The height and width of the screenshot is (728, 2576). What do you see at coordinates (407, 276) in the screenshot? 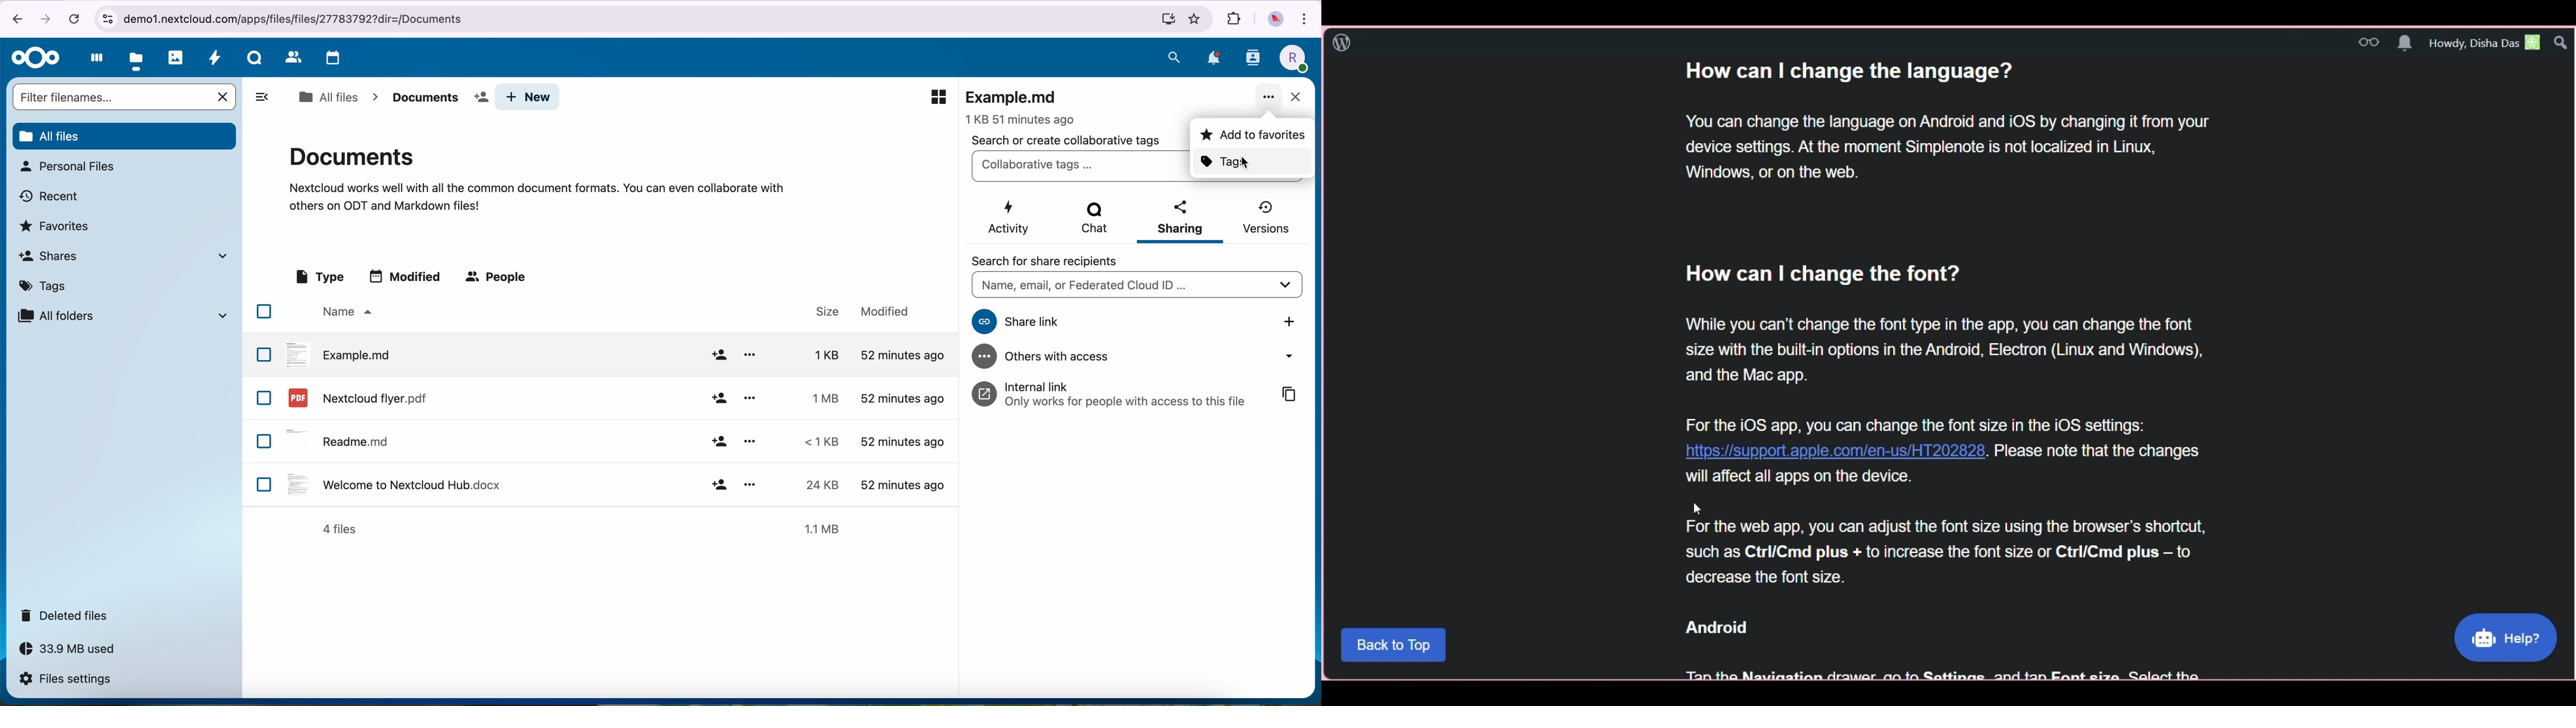
I see `modified` at bounding box center [407, 276].